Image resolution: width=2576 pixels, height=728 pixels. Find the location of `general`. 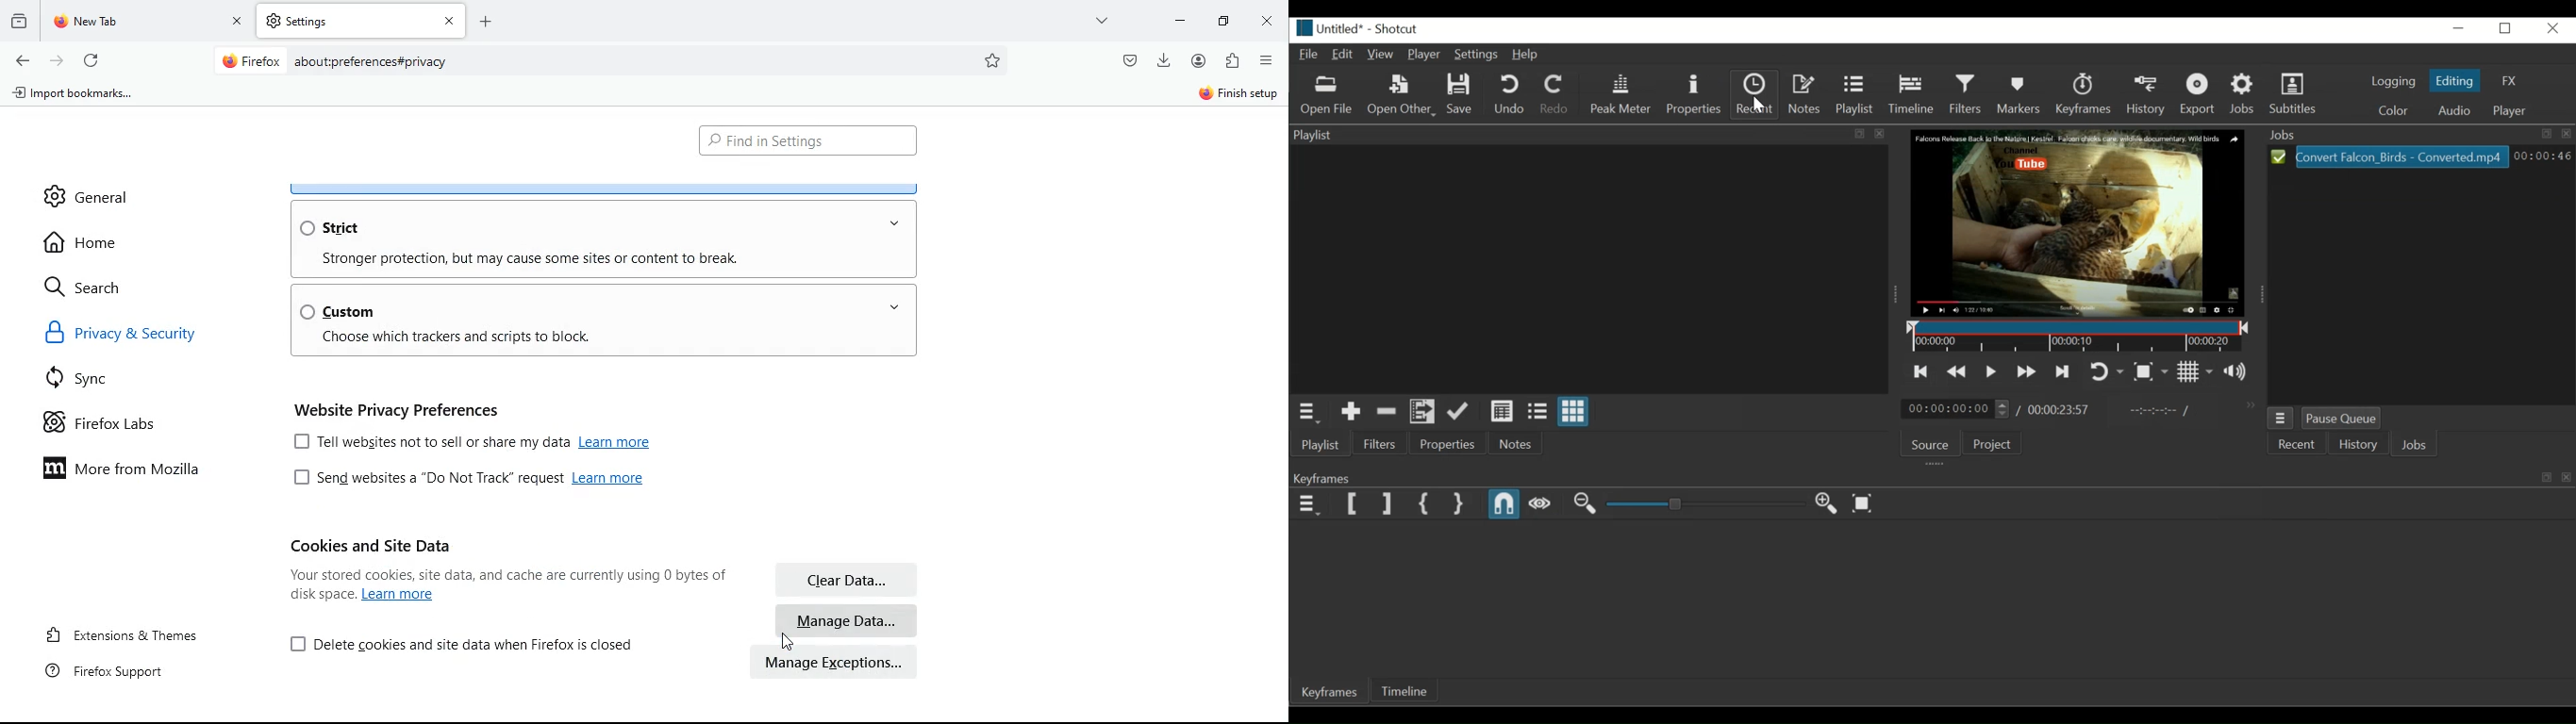

general is located at coordinates (88, 189).